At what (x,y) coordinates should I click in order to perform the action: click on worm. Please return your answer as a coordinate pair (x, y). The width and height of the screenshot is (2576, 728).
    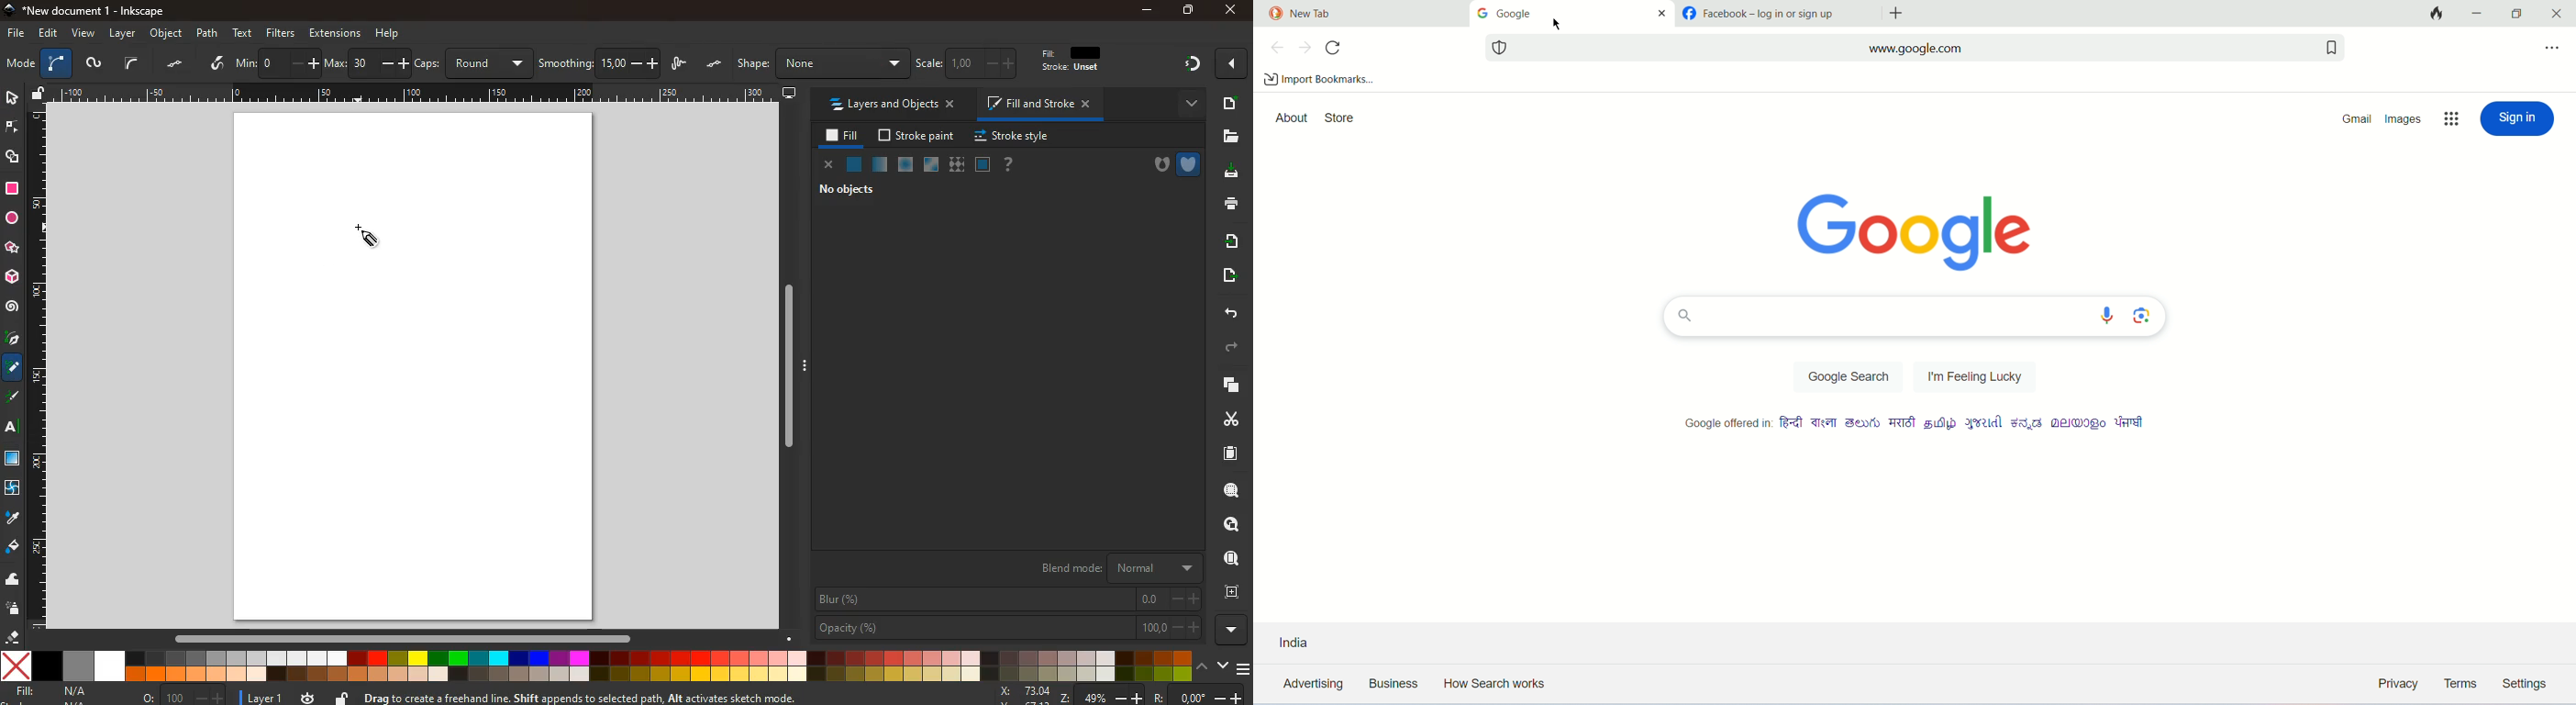
    Looking at the image, I should click on (93, 65).